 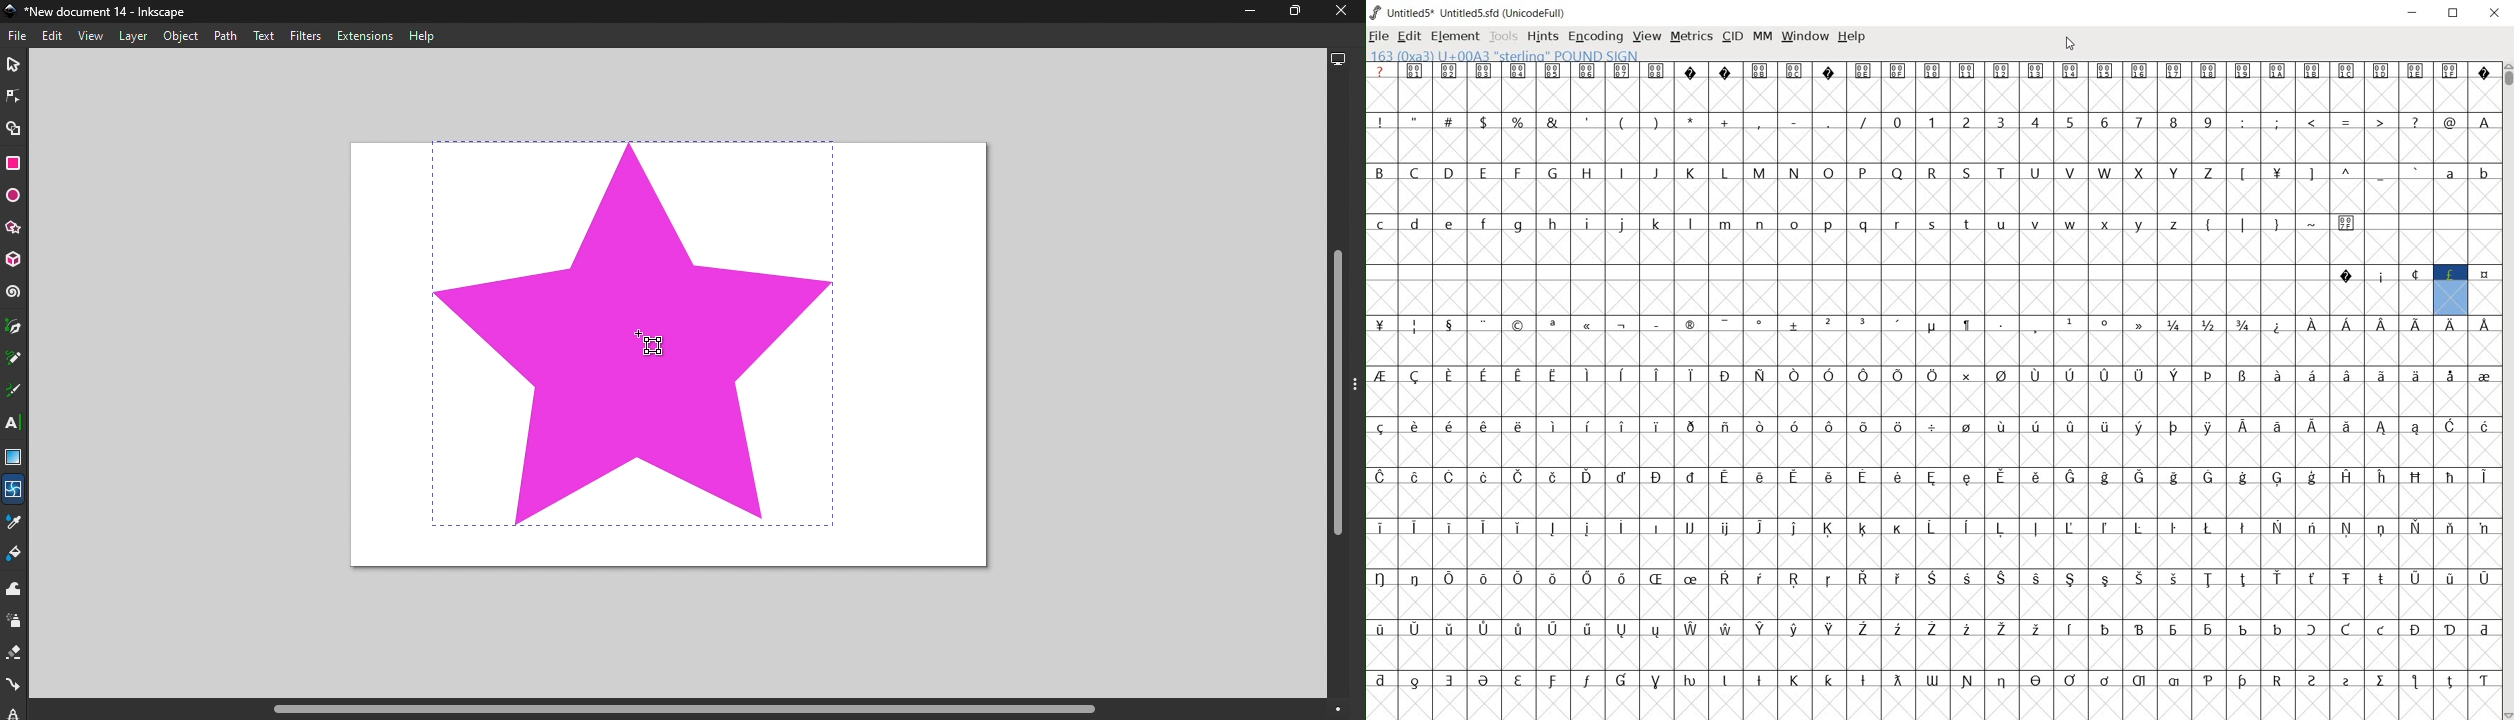 I want to click on Spray tool, so click(x=15, y=621).